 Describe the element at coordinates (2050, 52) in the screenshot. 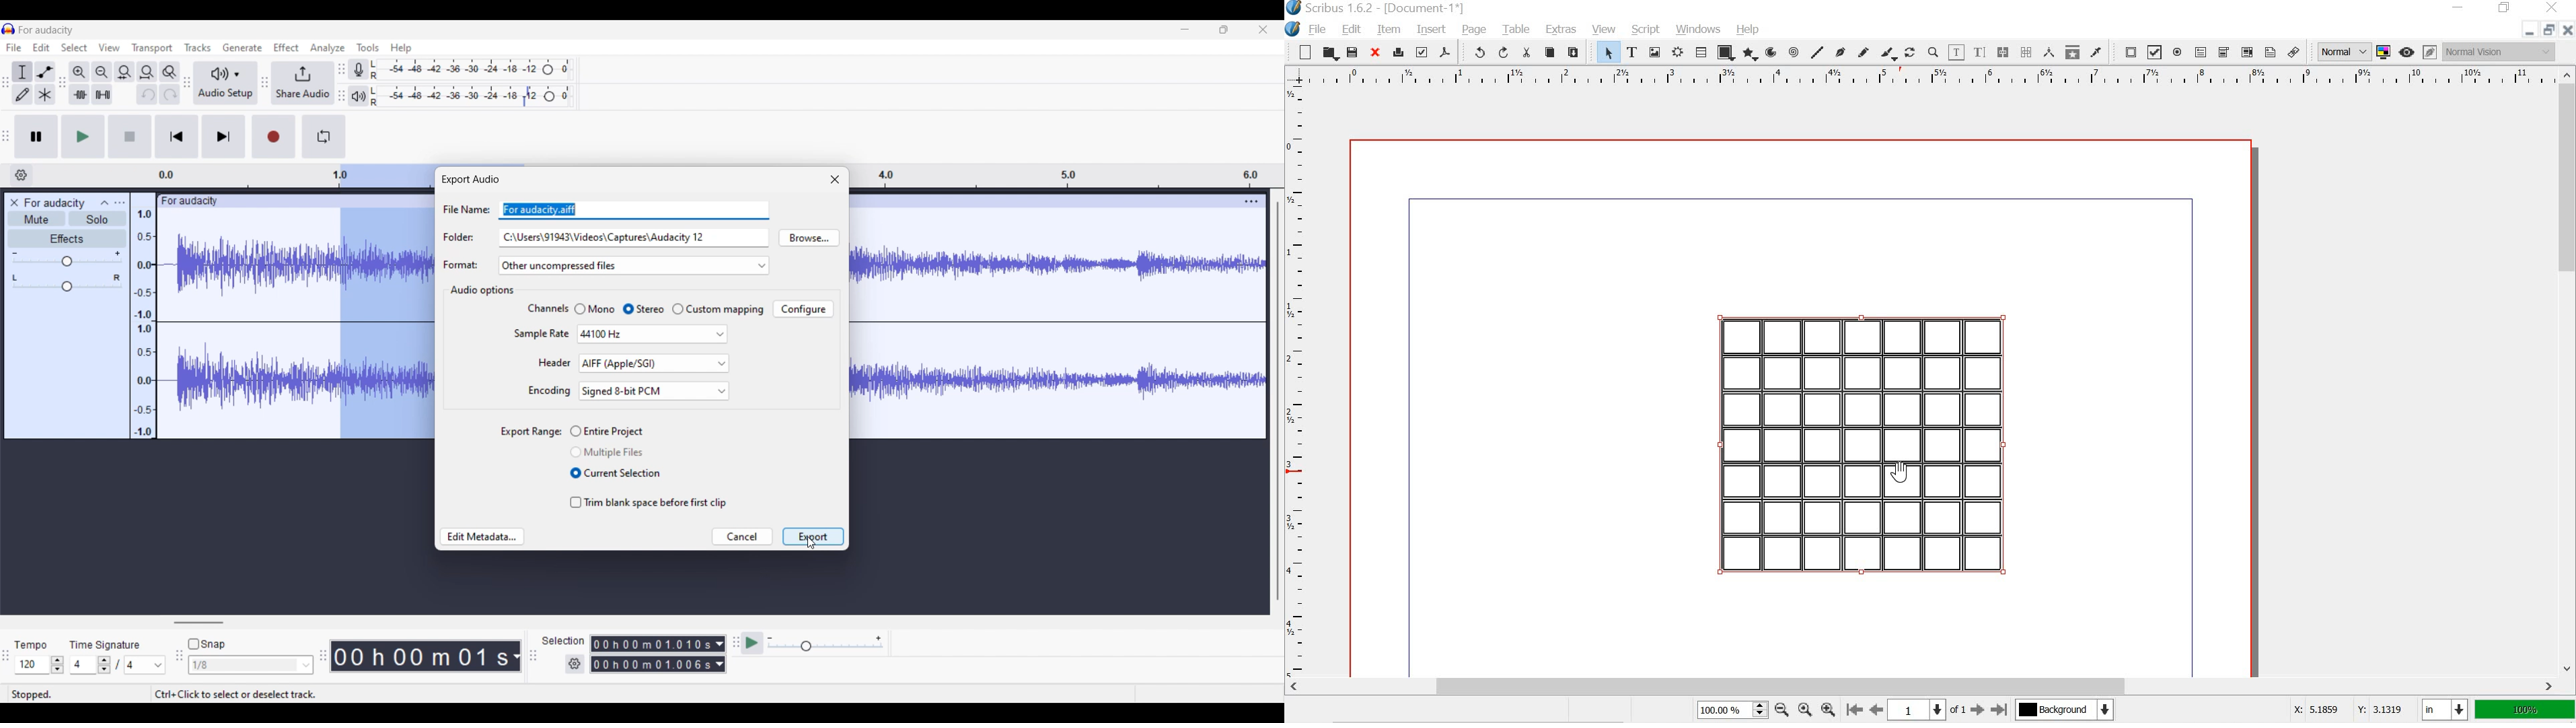

I see `measurements` at that location.